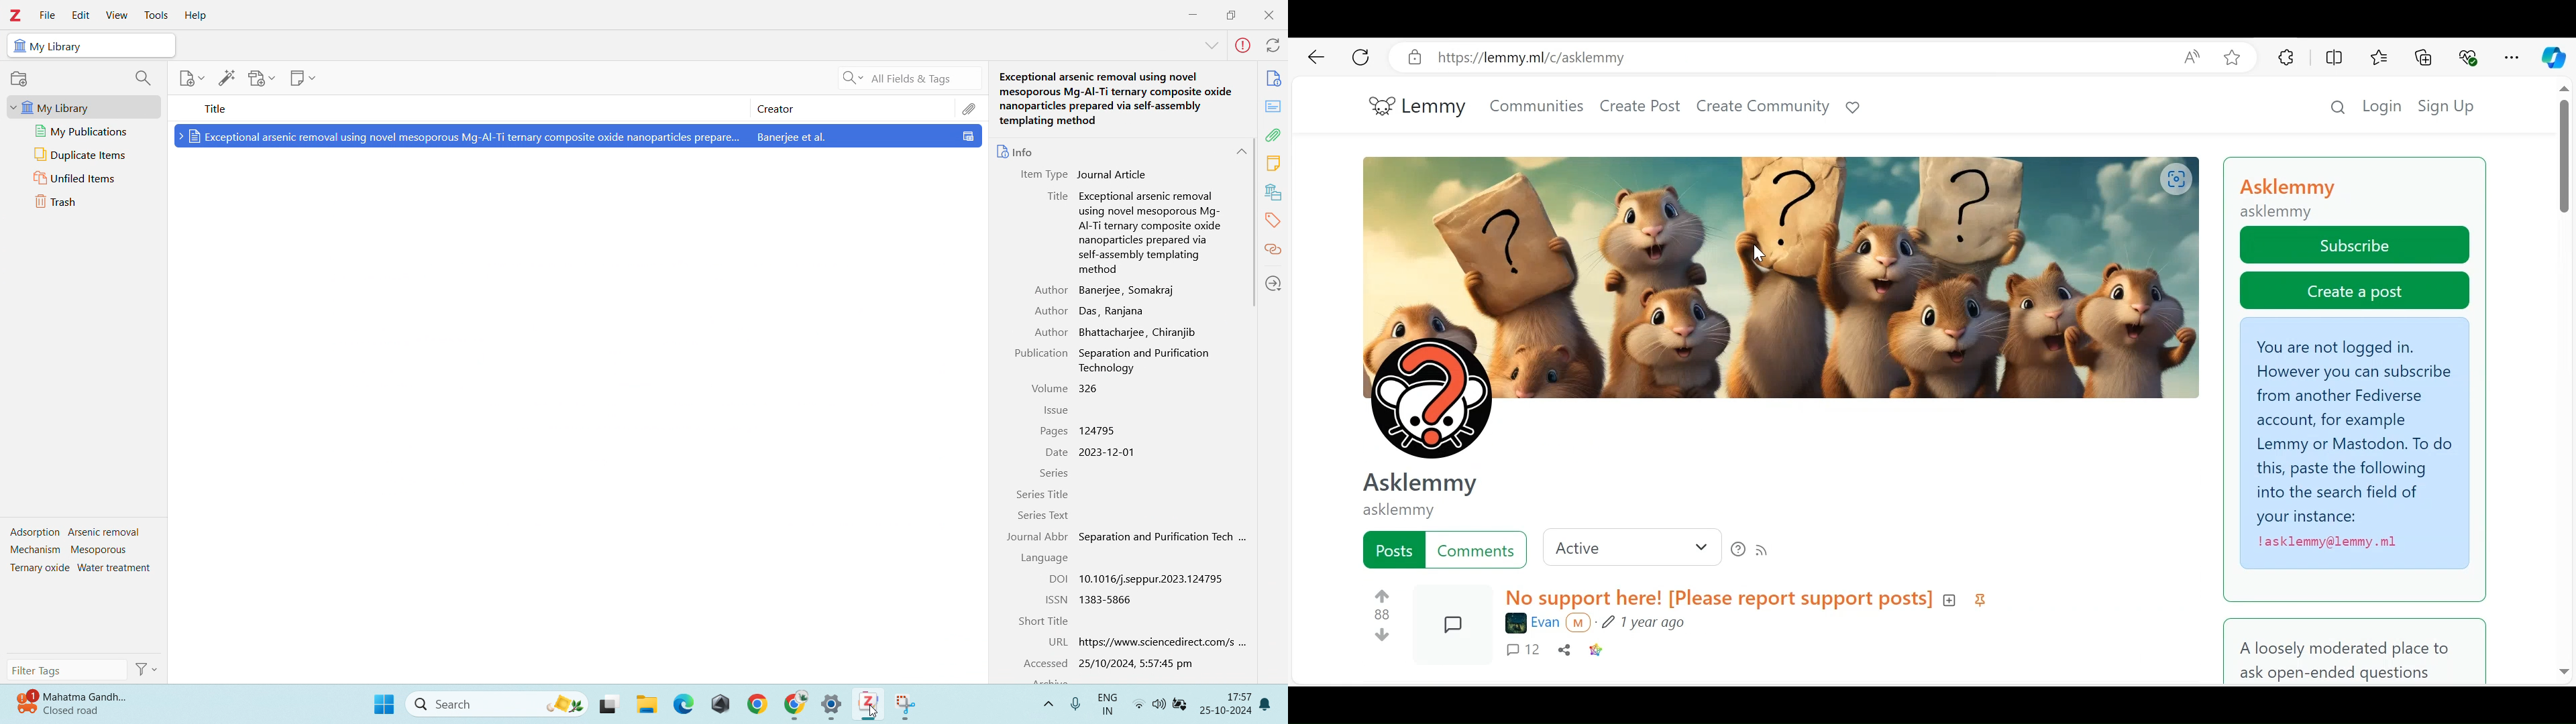 The image size is (2576, 728). Describe the element at coordinates (1136, 578) in the screenshot. I see `DOI 10.1016/j.seppur.2023.124795` at that location.